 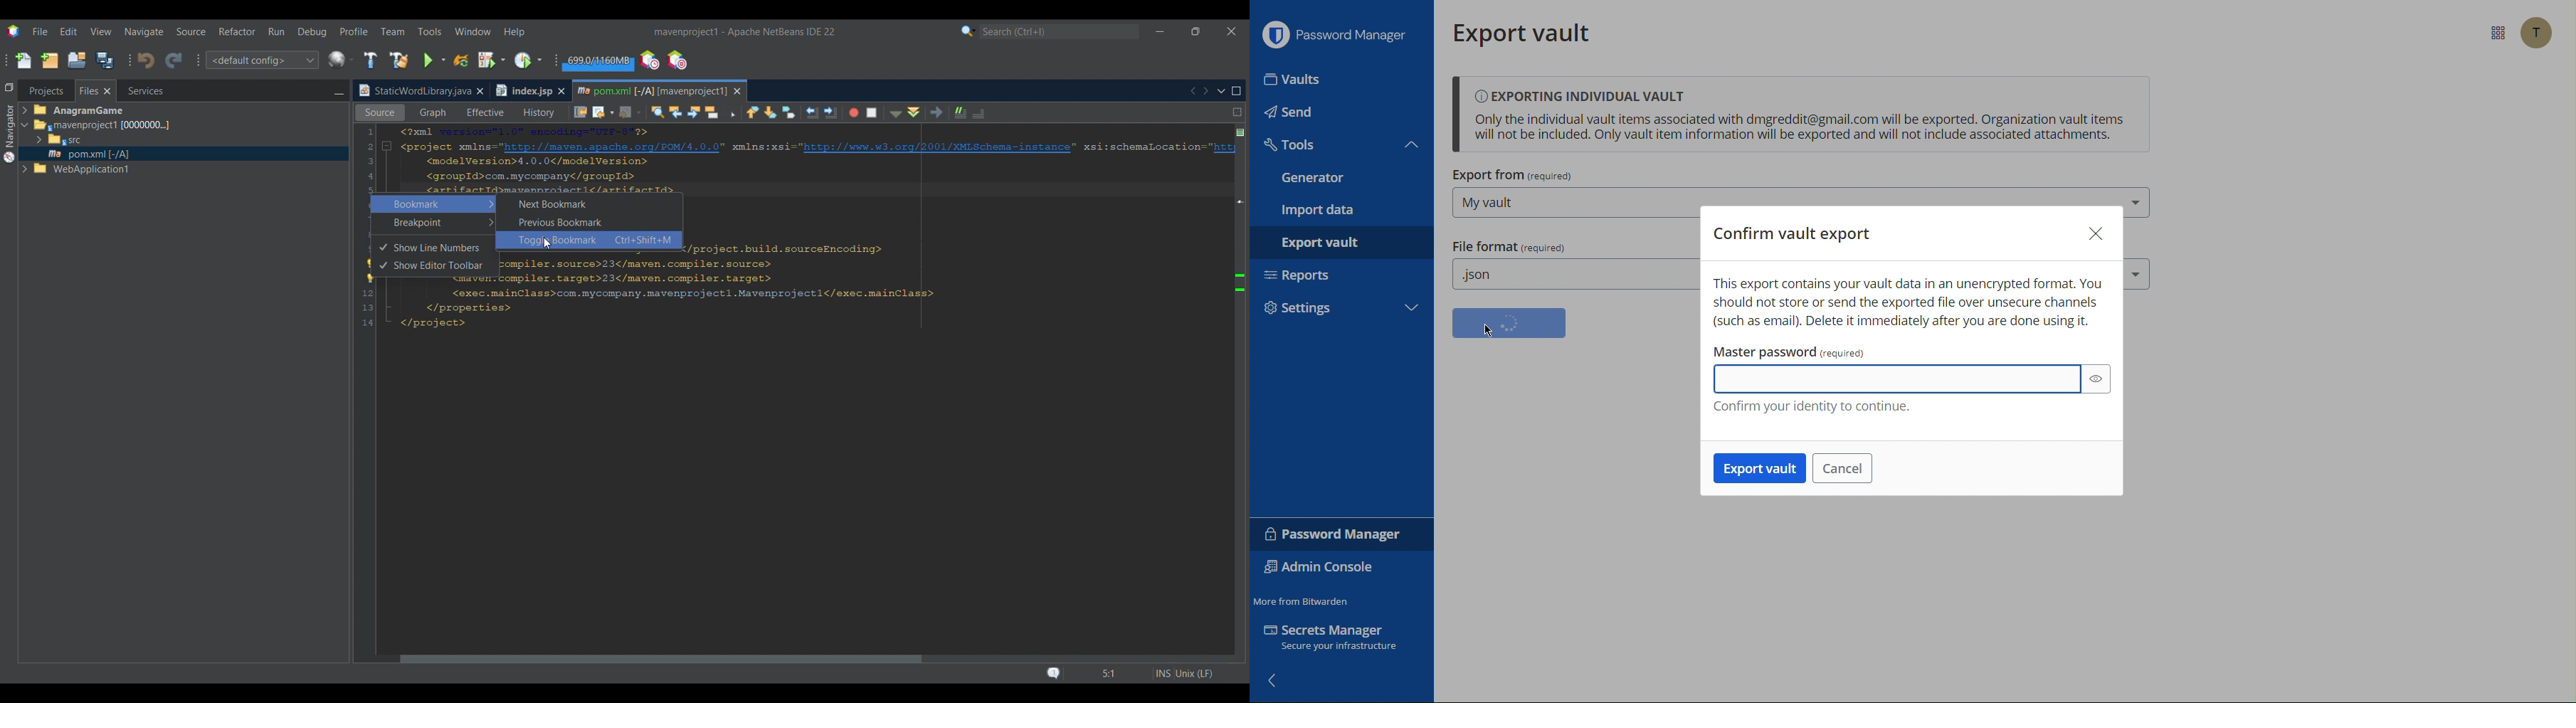 I want to click on Confirm vault export, so click(x=1793, y=228).